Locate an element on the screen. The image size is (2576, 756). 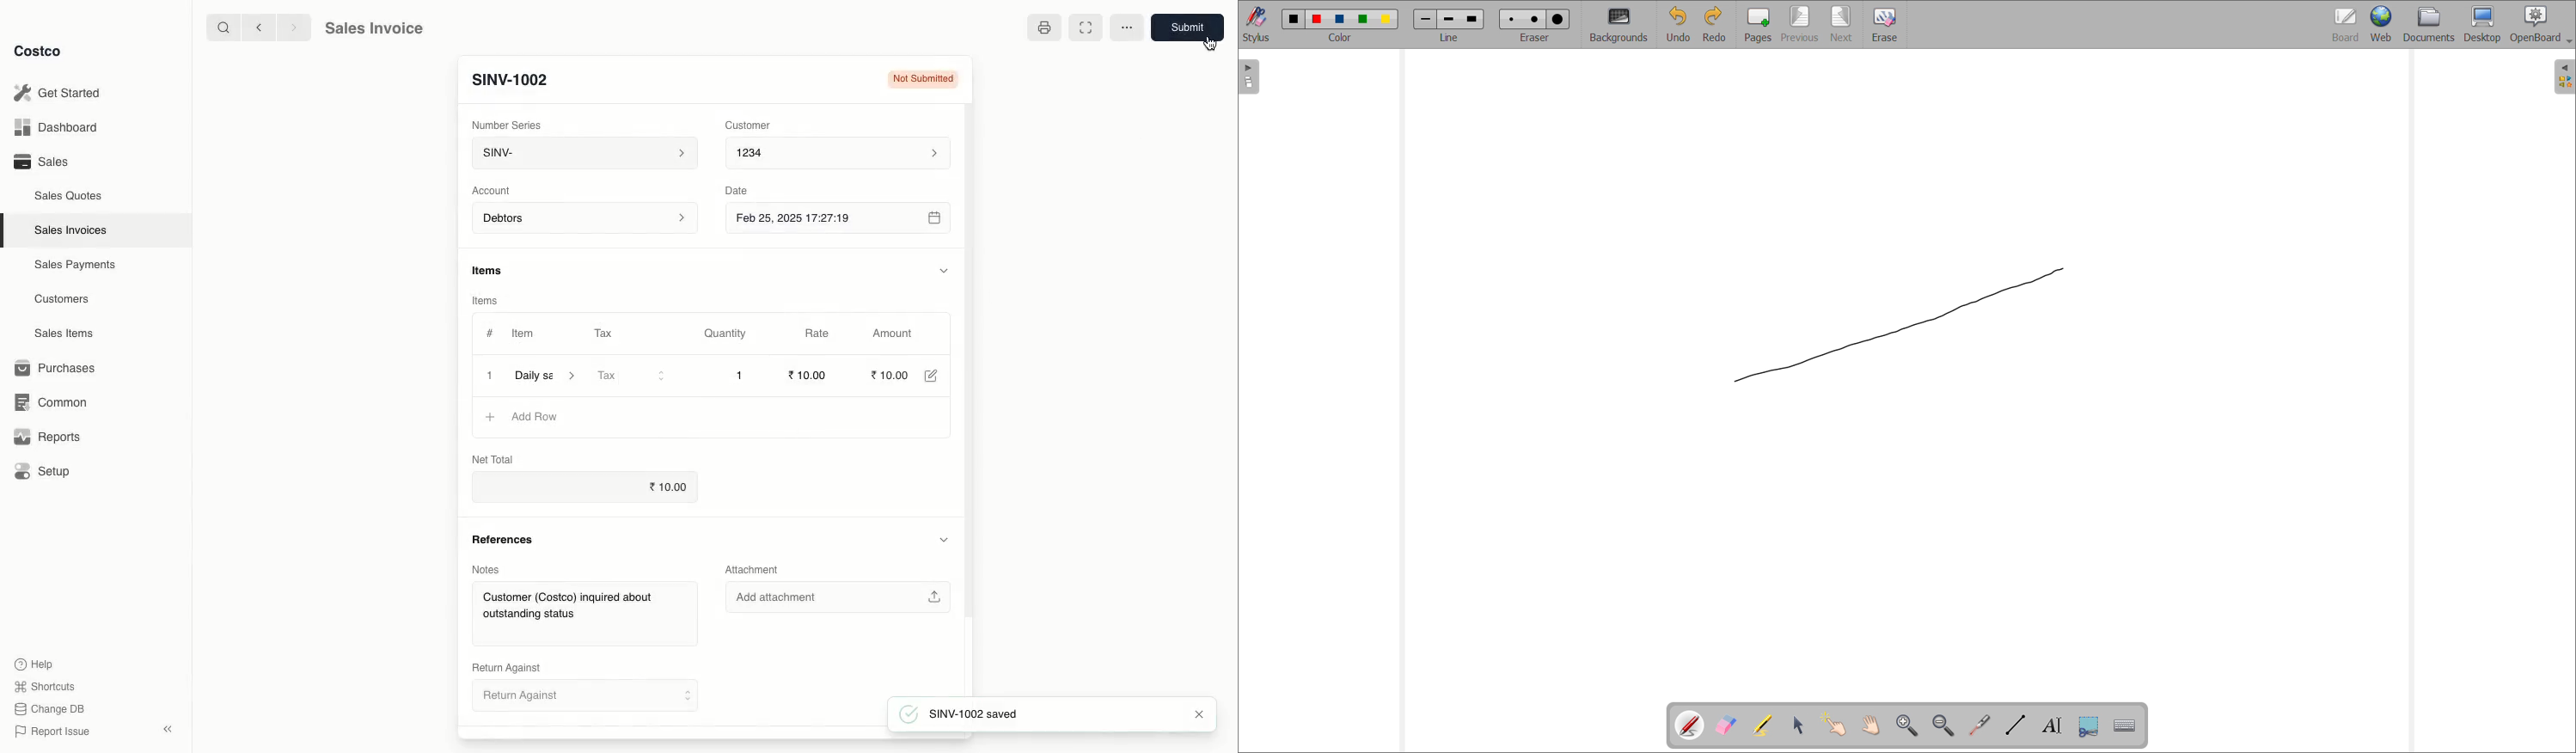
Collapse is located at coordinates (167, 729).